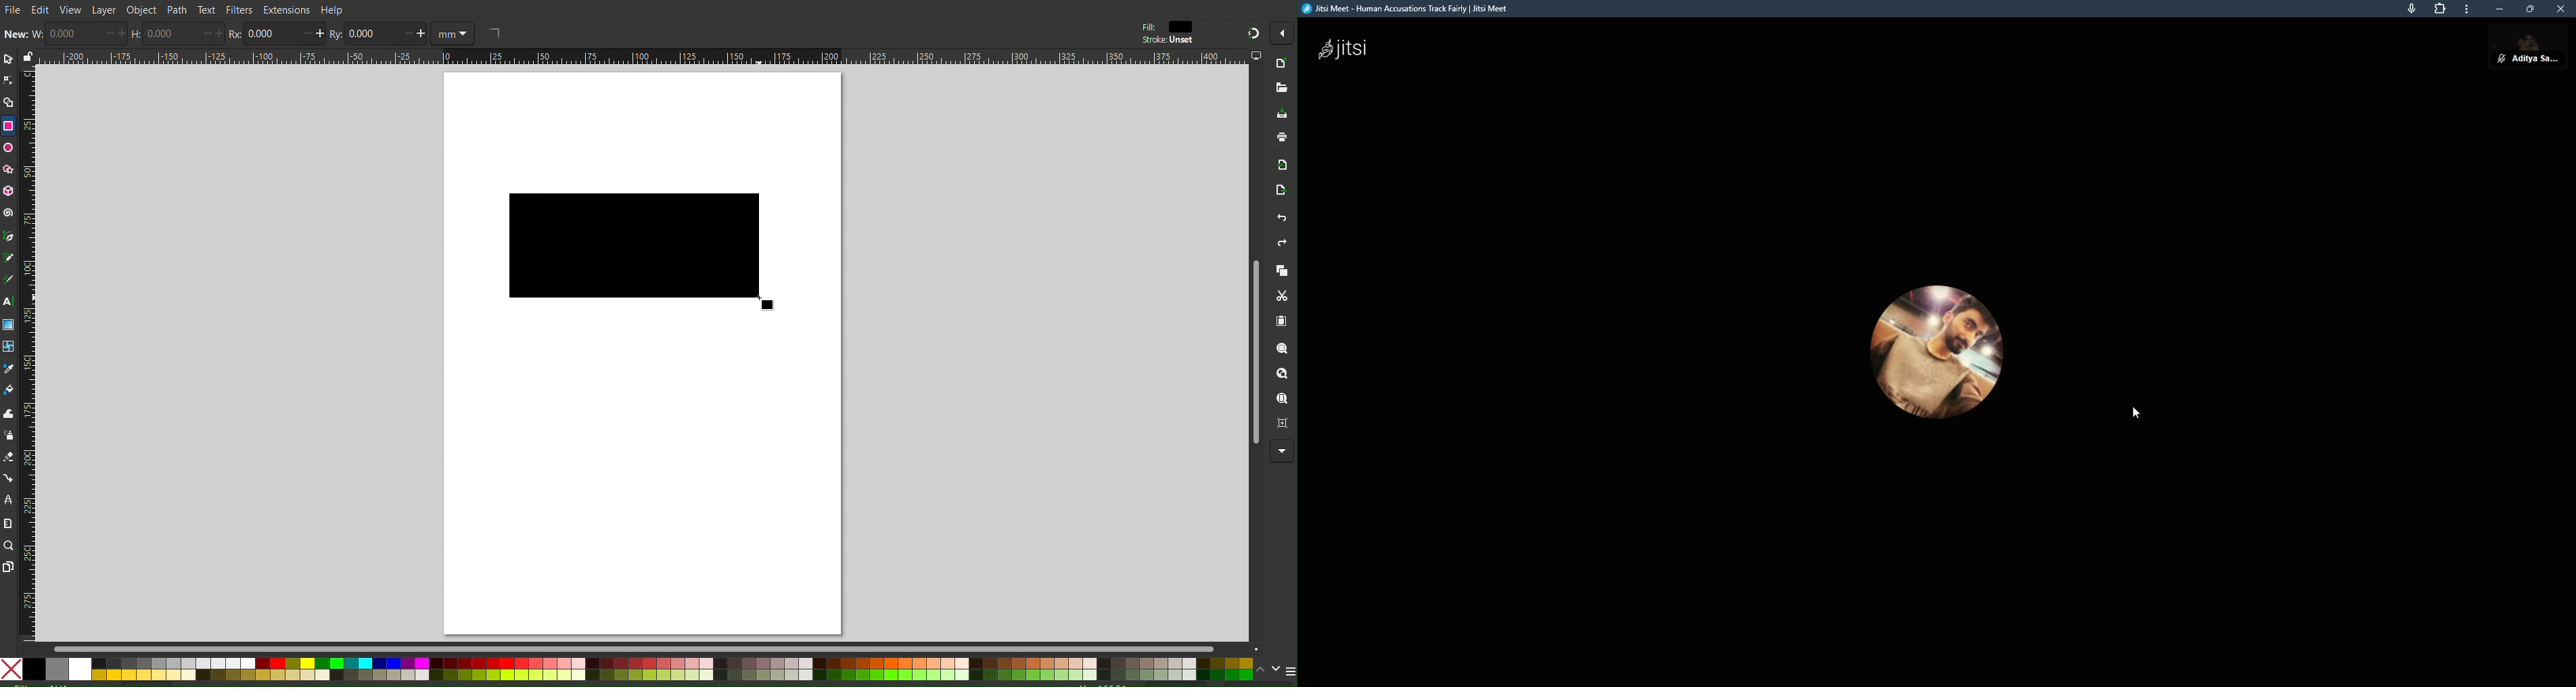 This screenshot has height=700, width=2576. What do you see at coordinates (2498, 58) in the screenshot?
I see `unmute` at bounding box center [2498, 58].